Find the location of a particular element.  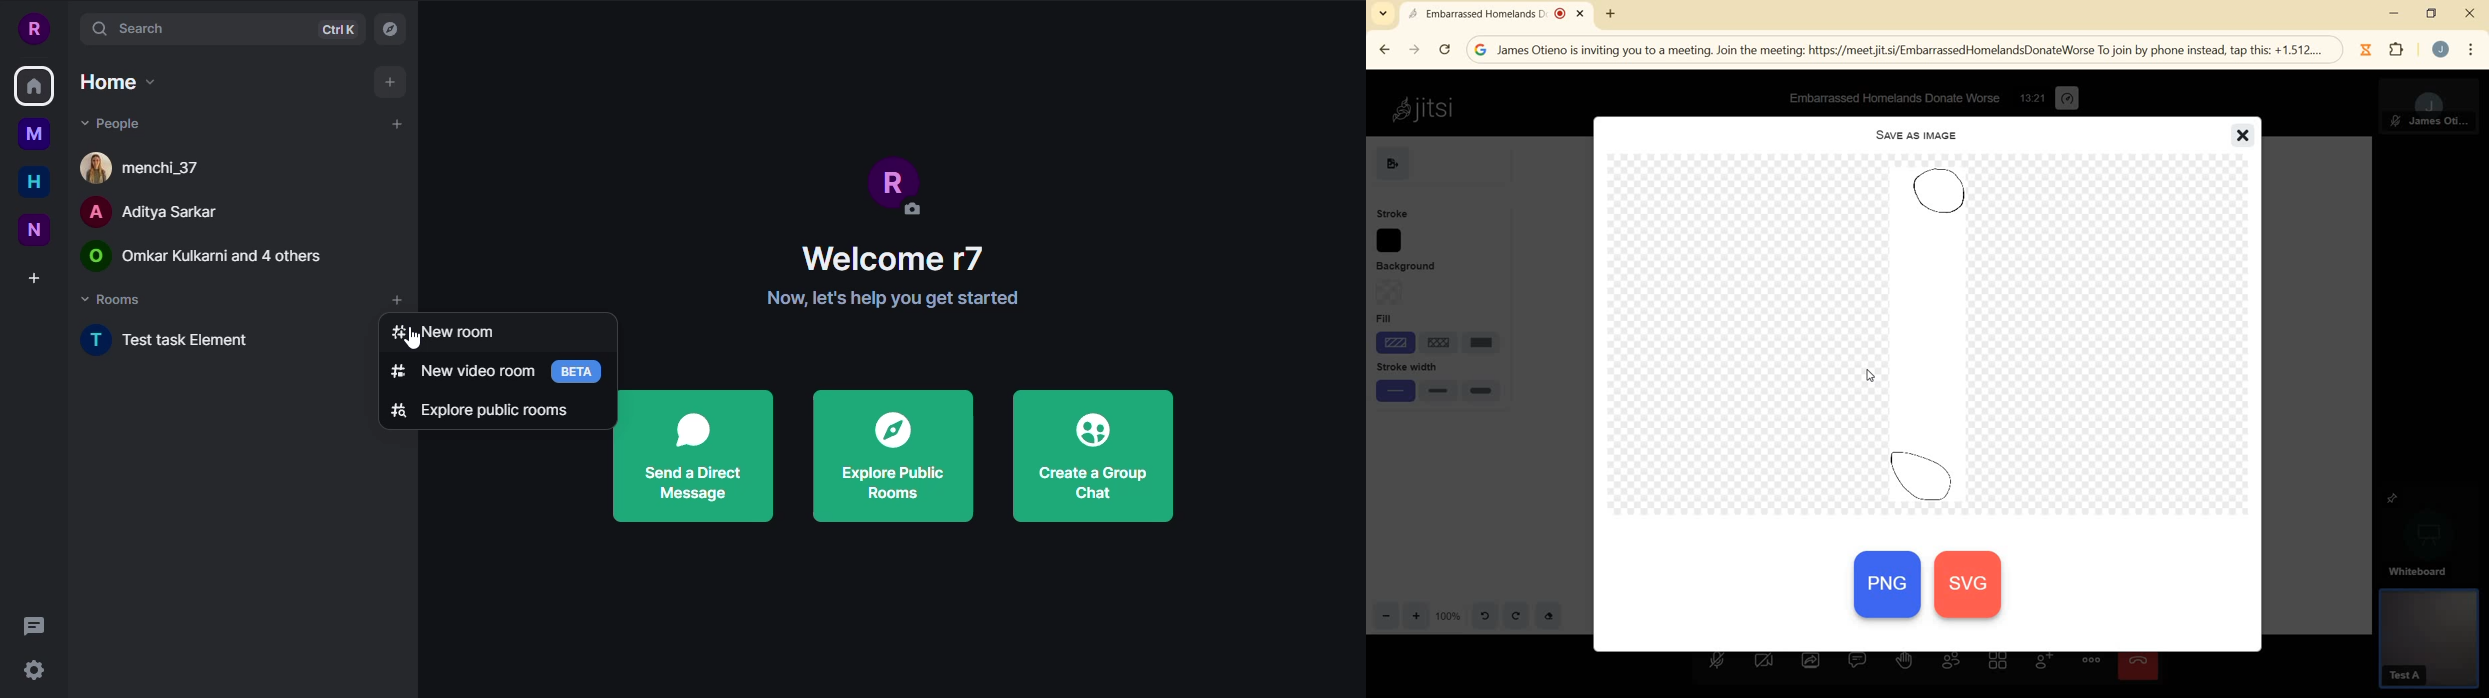

people is located at coordinates (112, 122).